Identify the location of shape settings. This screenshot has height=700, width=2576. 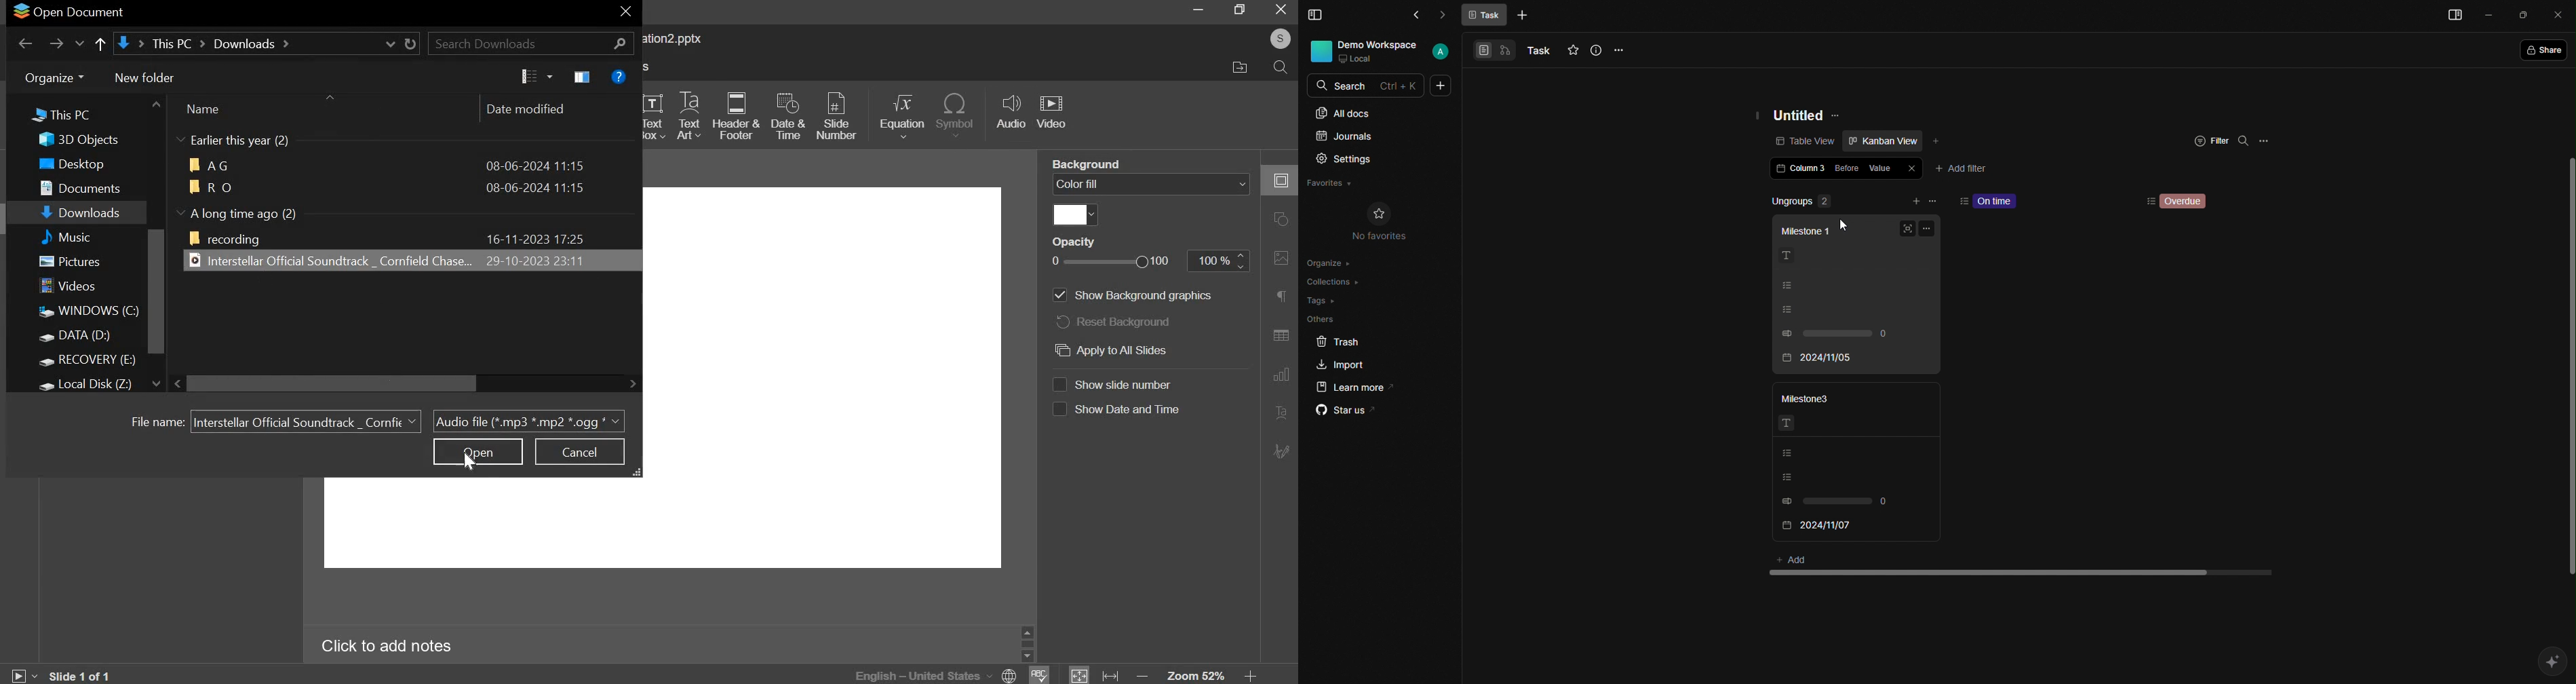
(1281, 218).